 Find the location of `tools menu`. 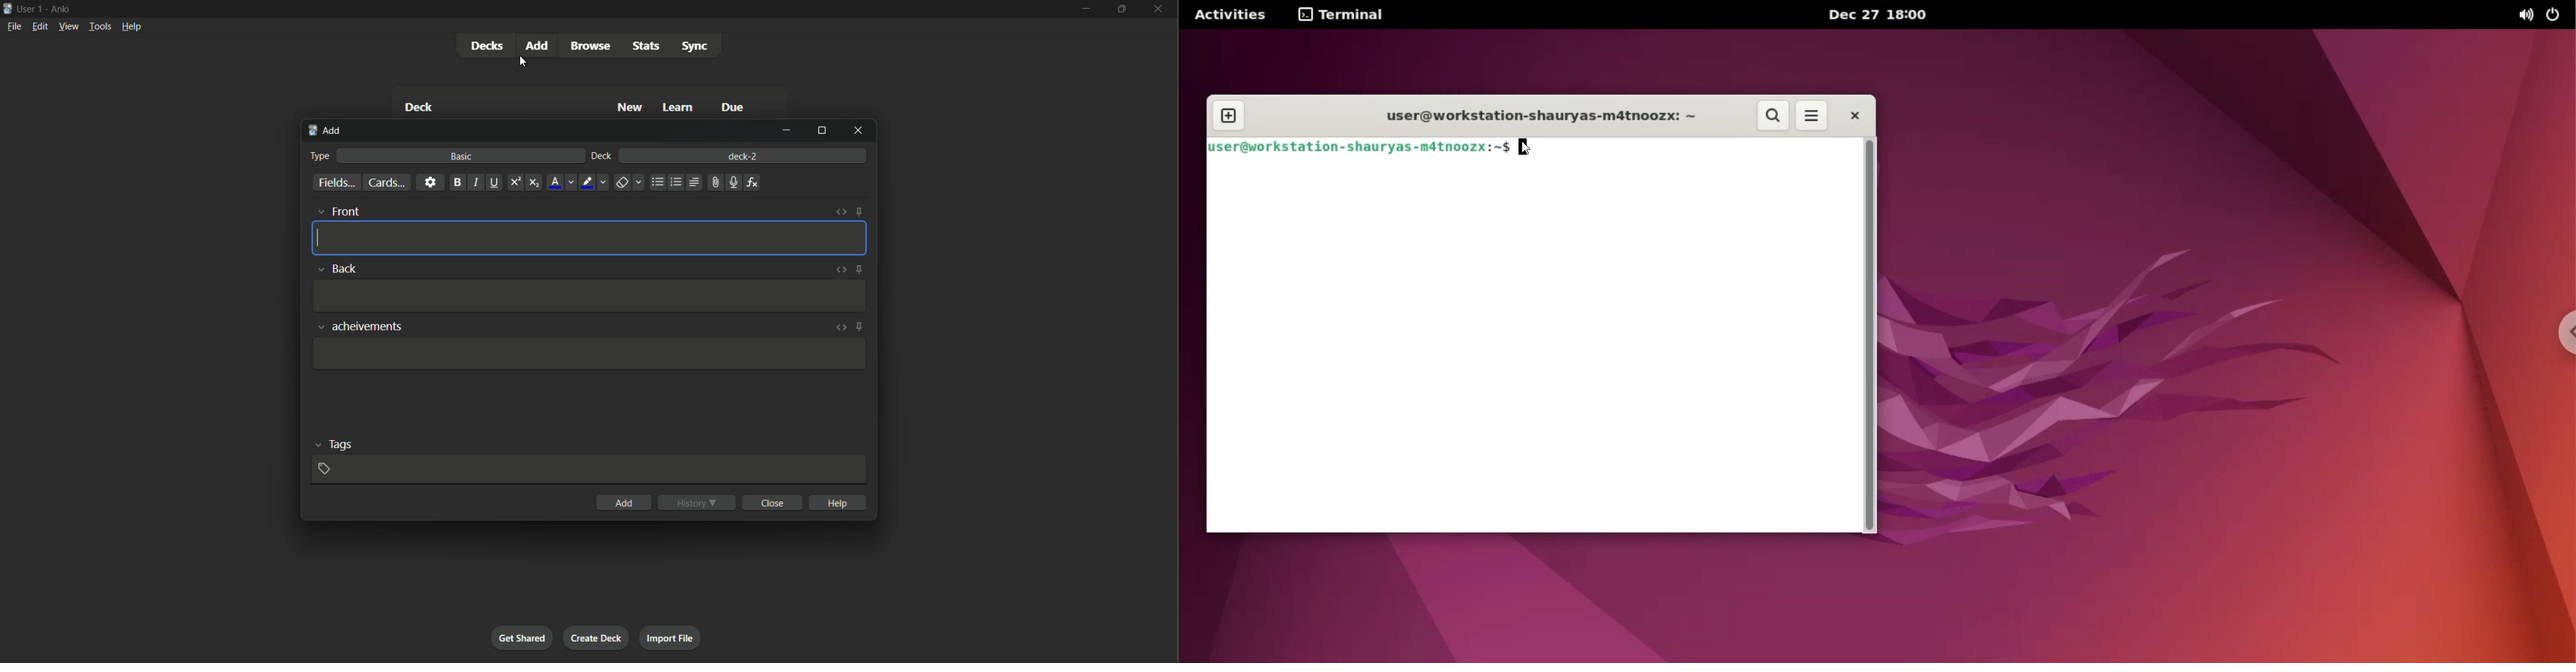

tools menu is located at coordinates (100, 26).